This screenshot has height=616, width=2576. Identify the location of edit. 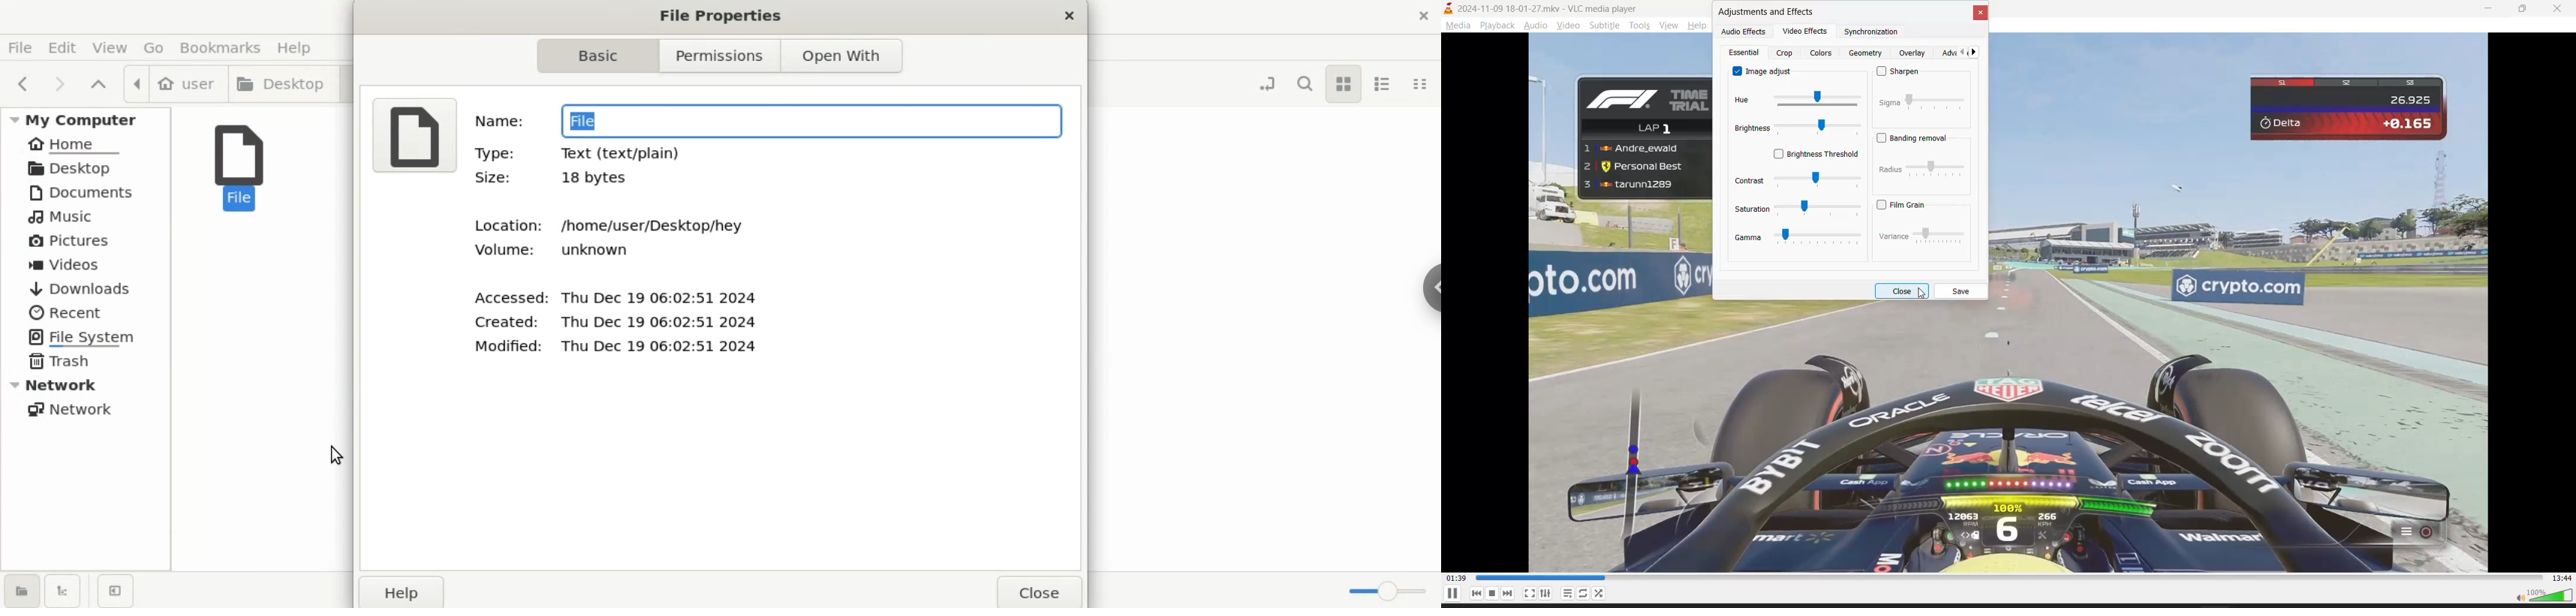
(62, 47).